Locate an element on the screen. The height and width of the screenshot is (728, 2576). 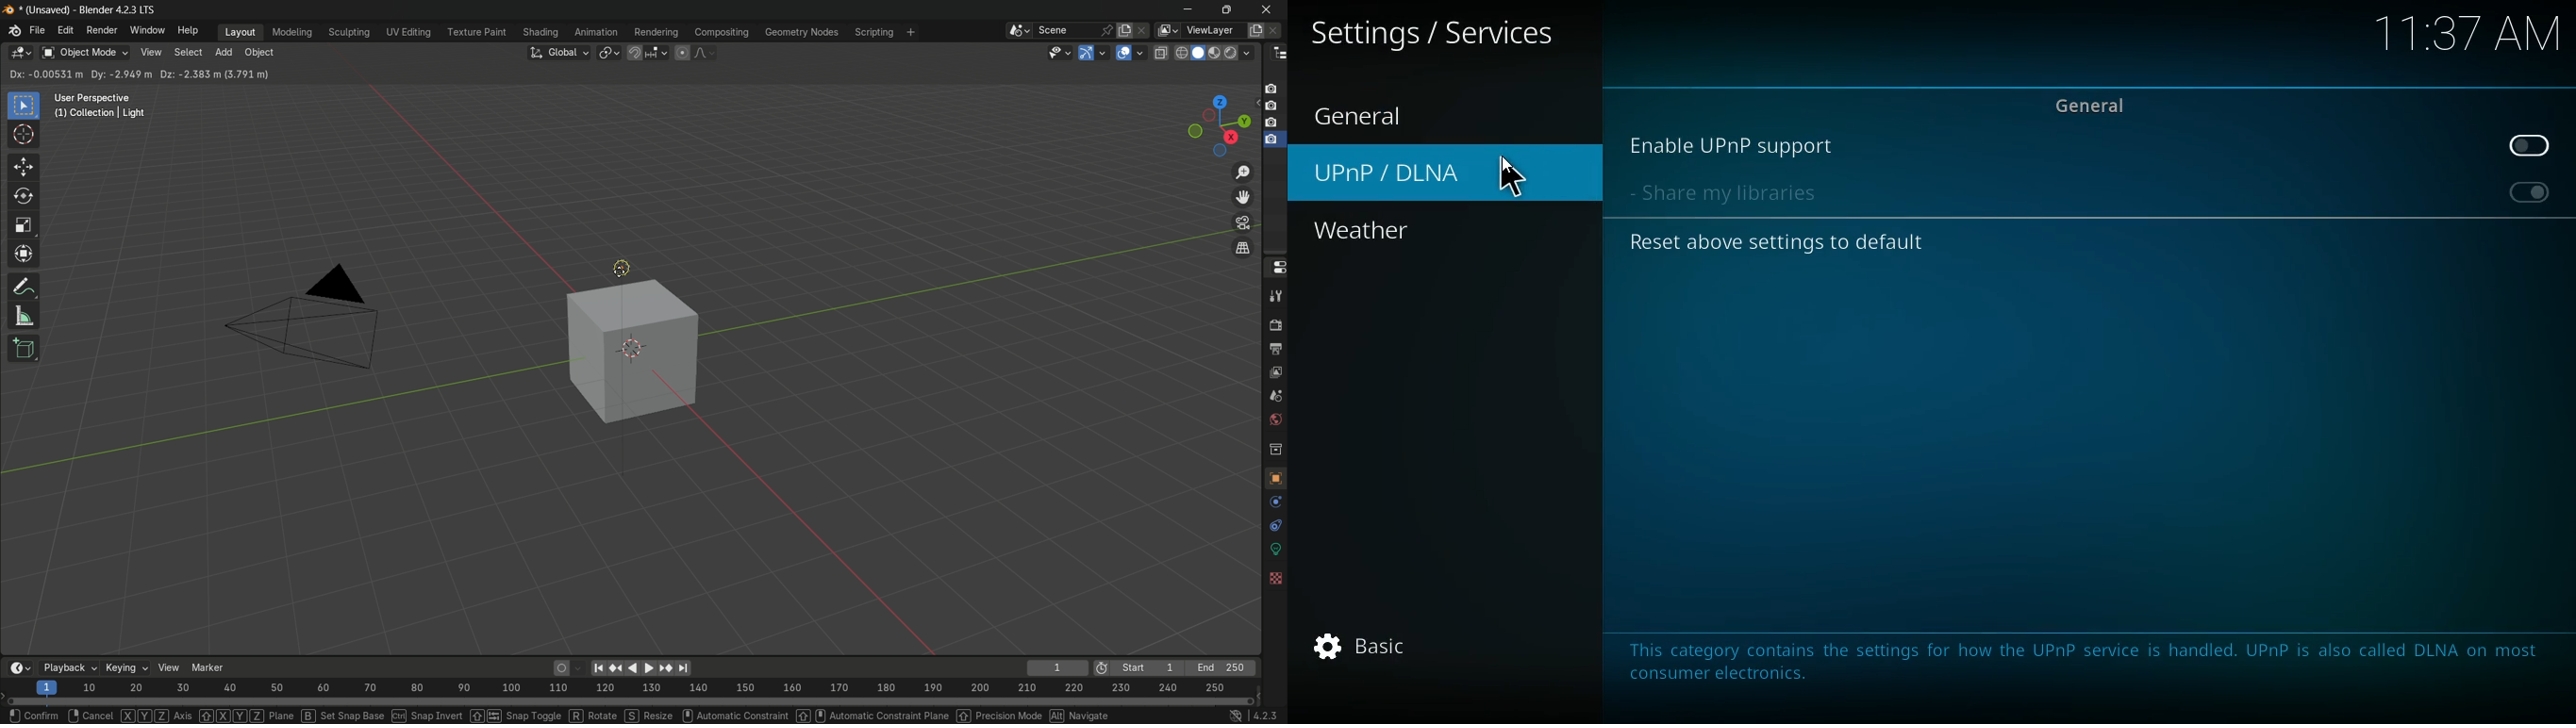
off is located at coordinates (2534, 147).